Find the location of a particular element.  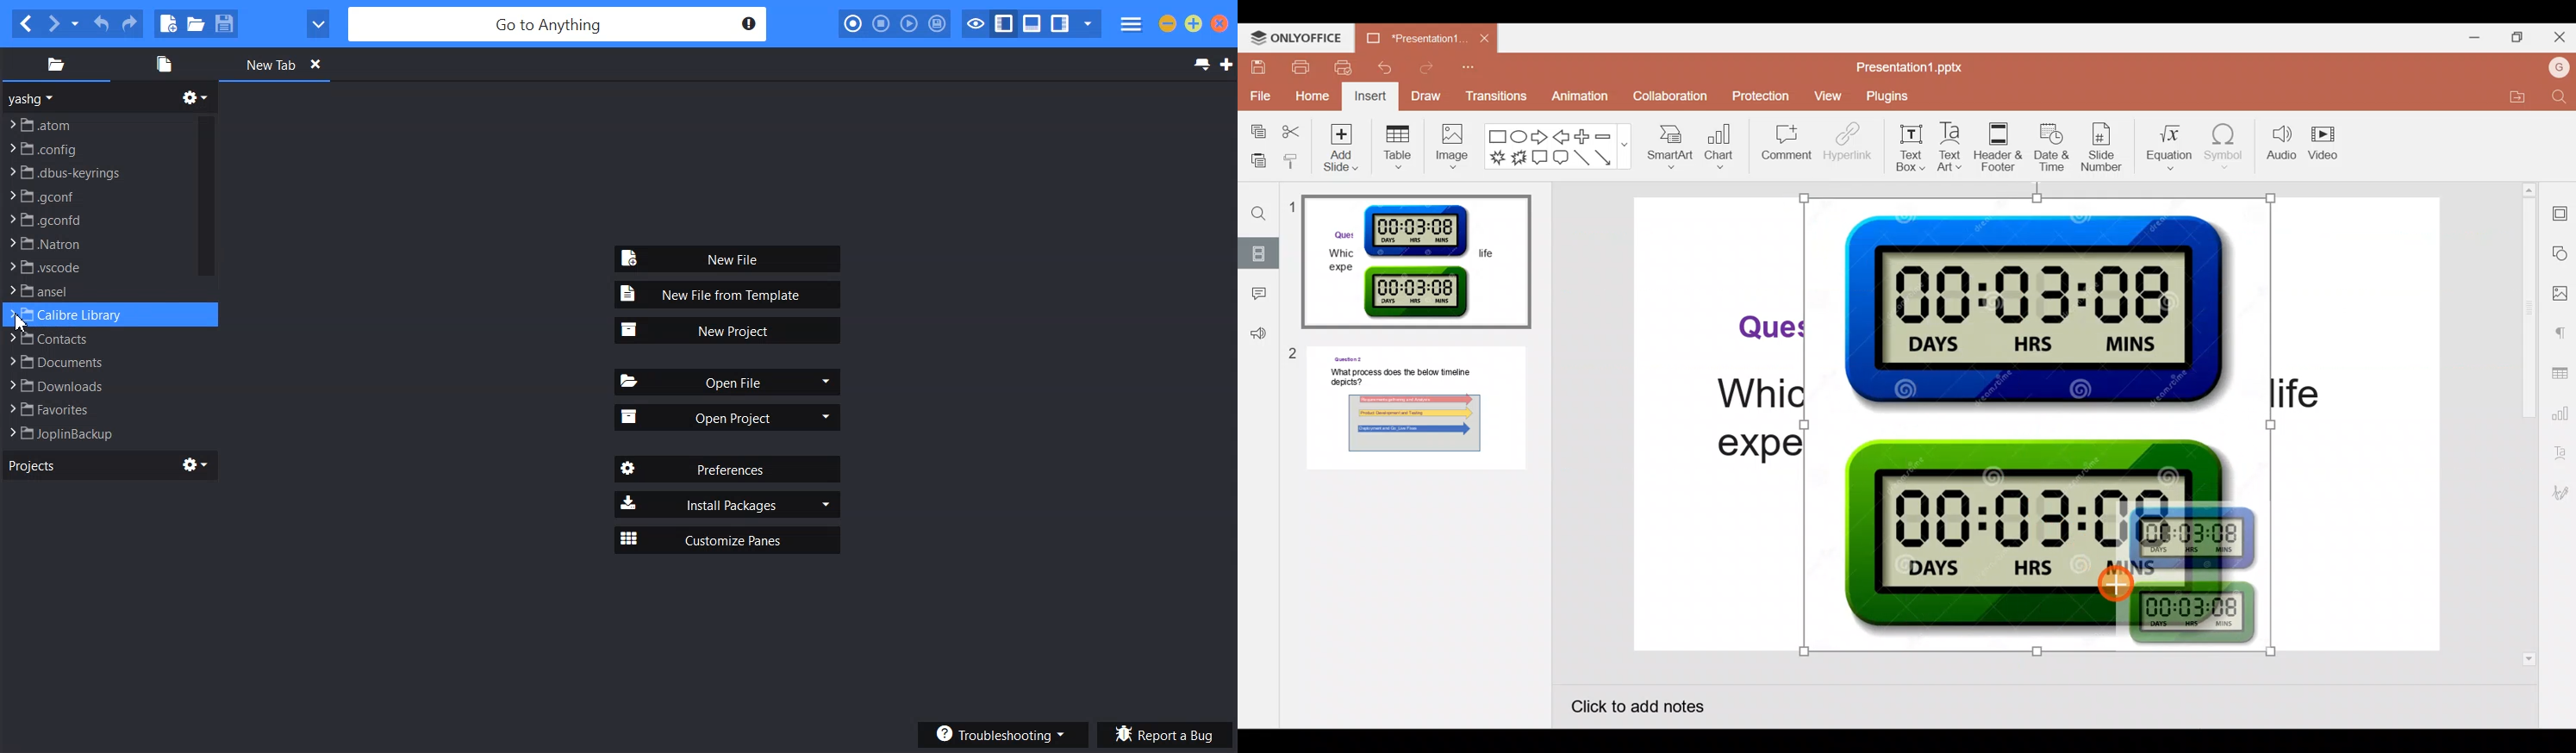

Copy is located at coordinates (1255, 132).